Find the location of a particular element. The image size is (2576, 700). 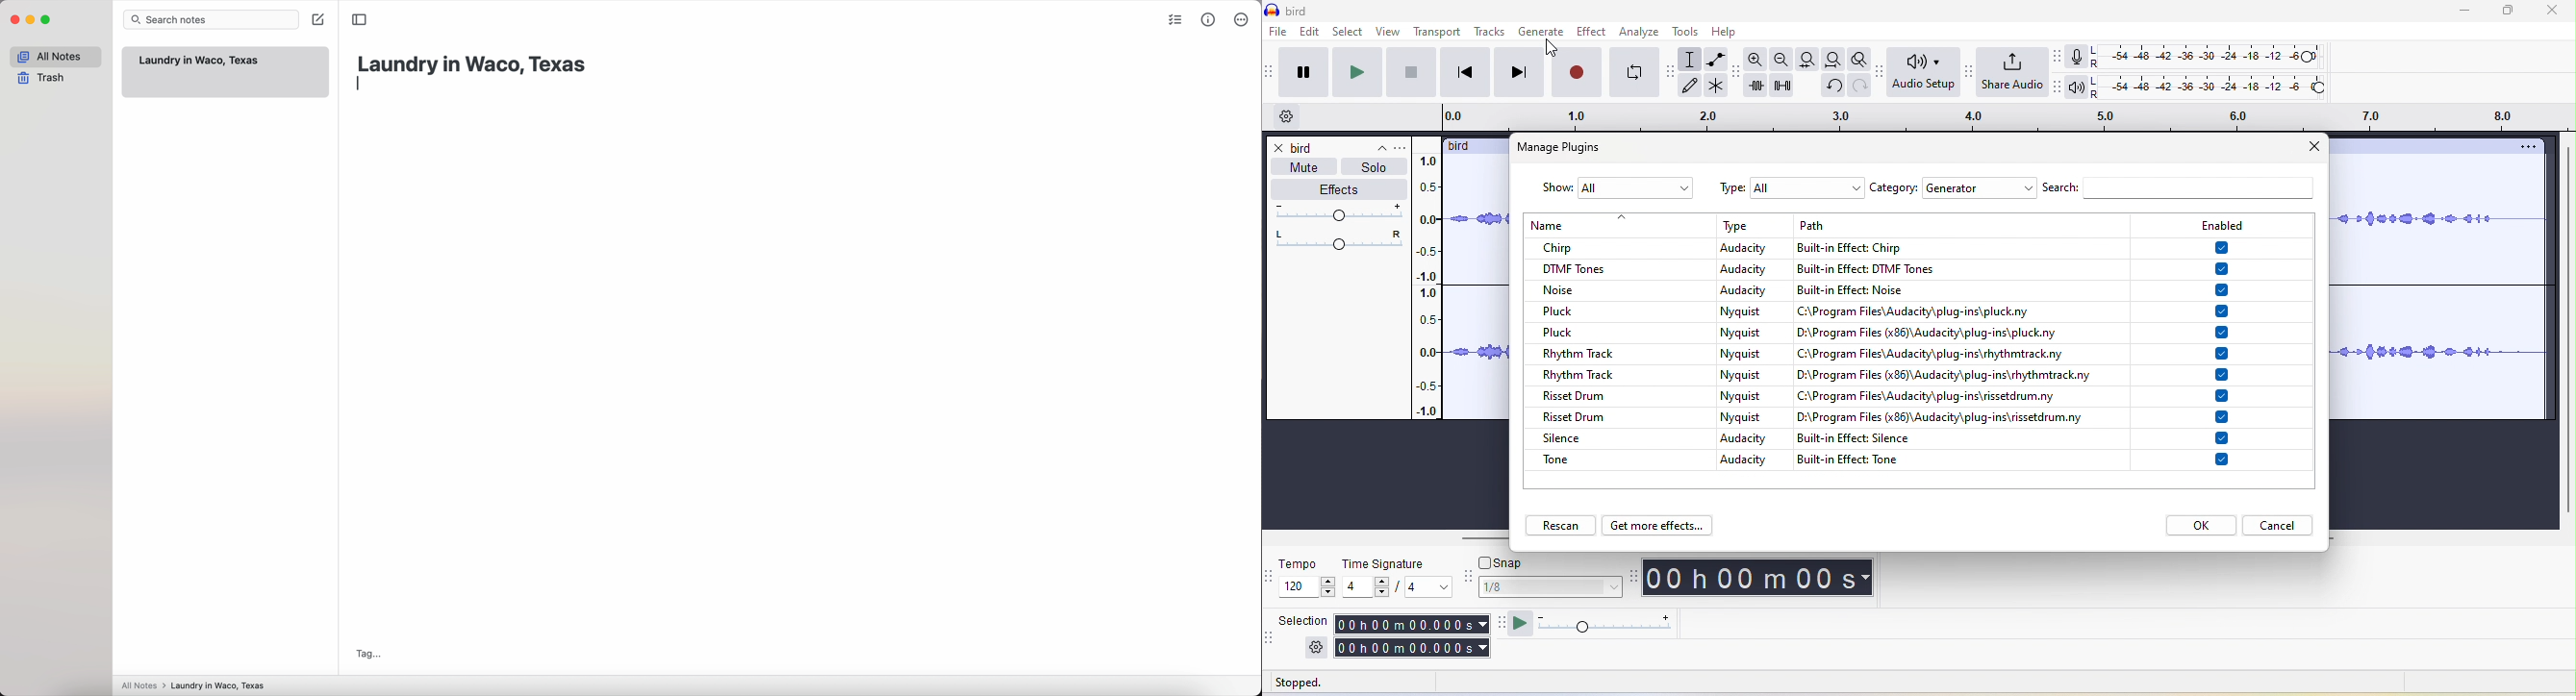

audacity record meter toolbar is located at coordinates (2059, 56).